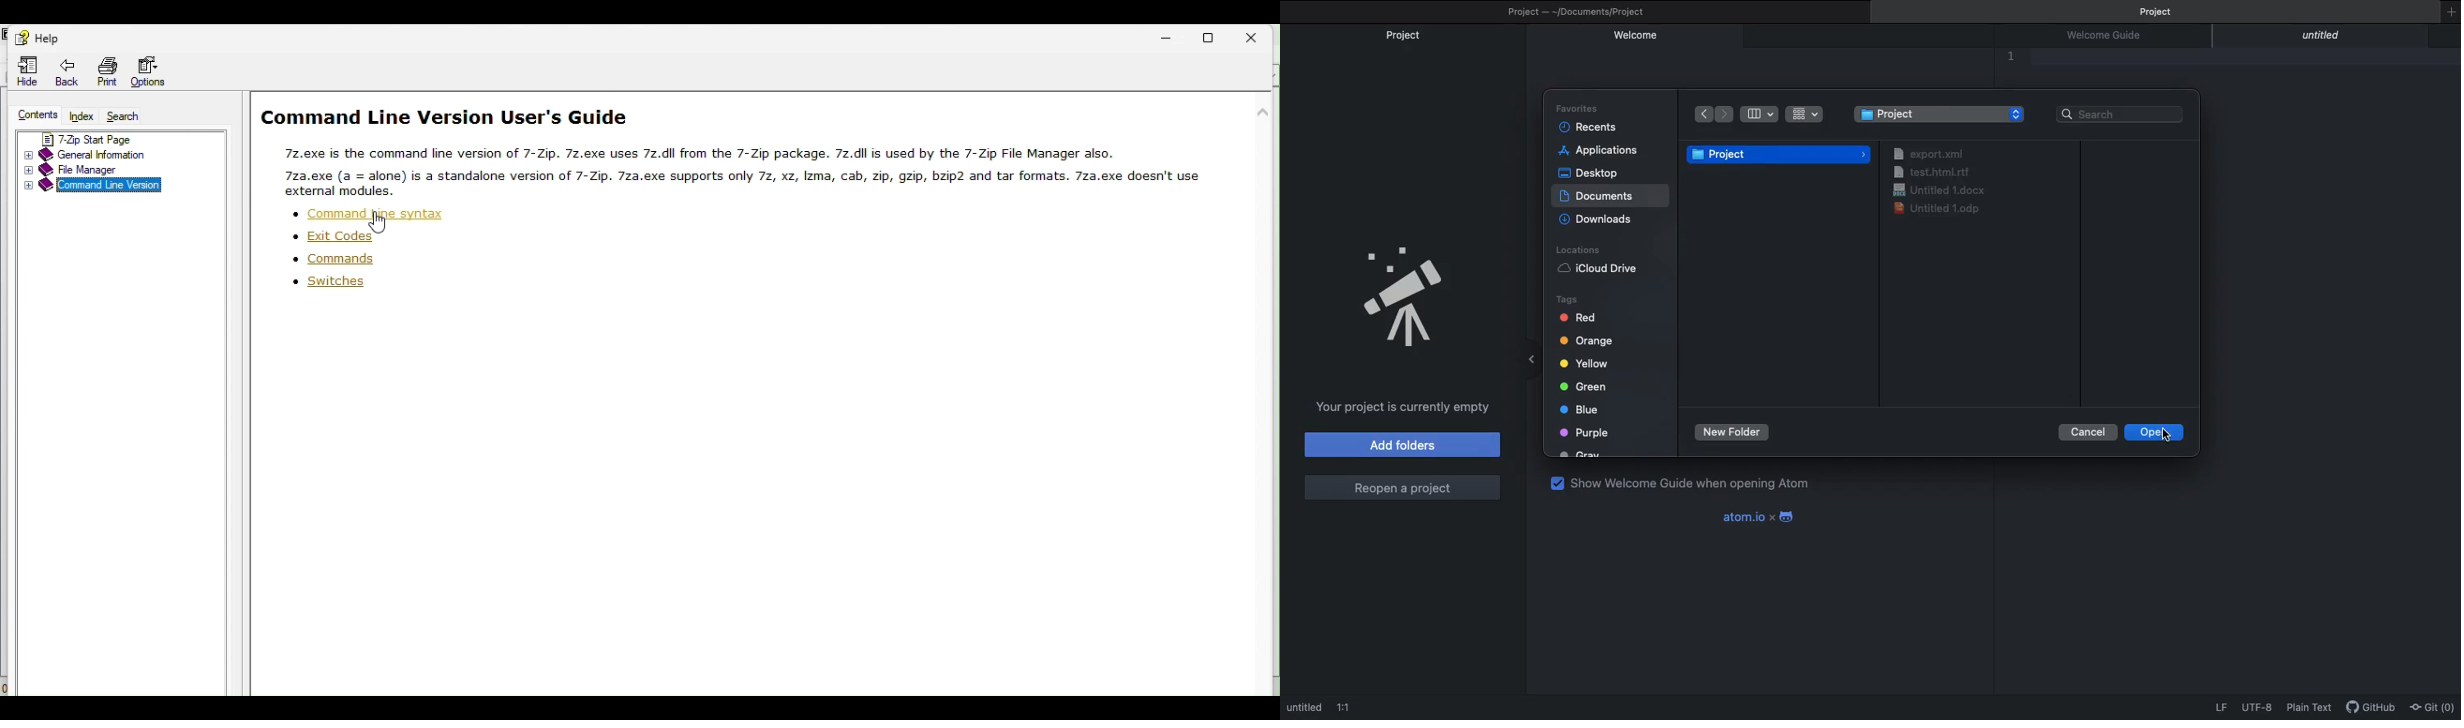 This screenshot has height=728, width=2464. Describe the element at coordinates (127, 118) in the screenshot. I see `Search` at that location.